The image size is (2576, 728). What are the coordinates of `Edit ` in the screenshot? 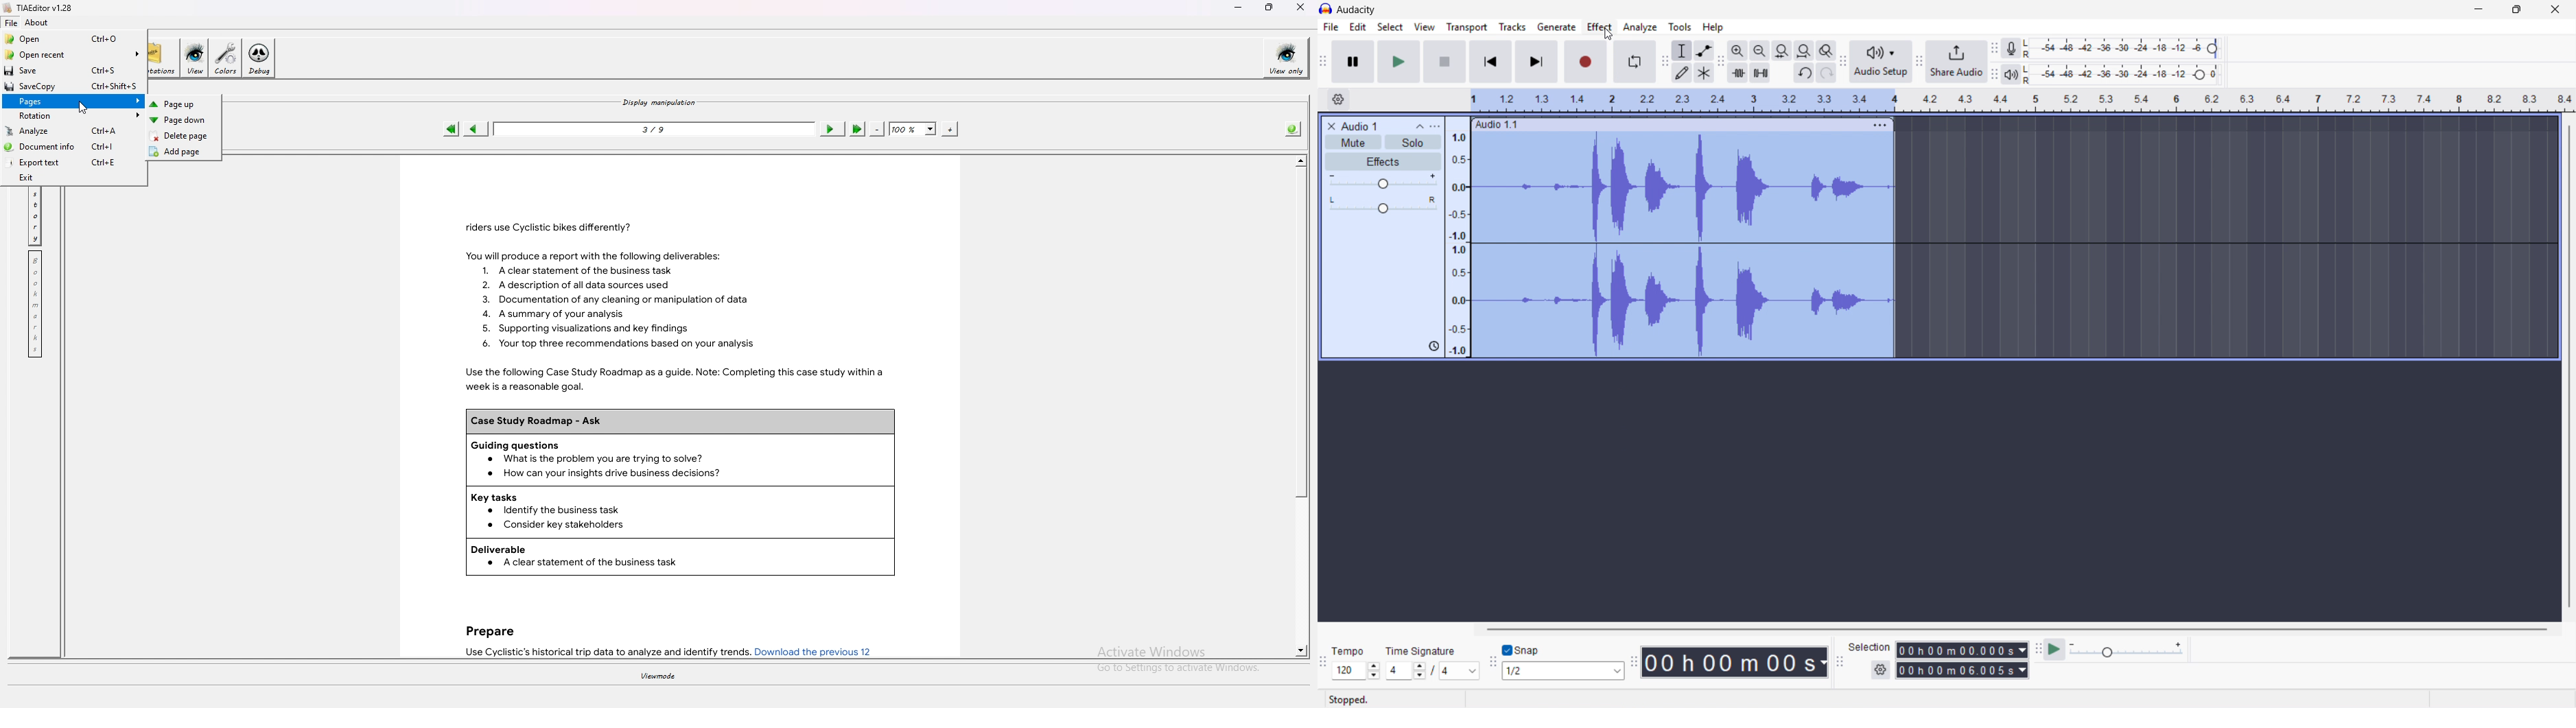 It's located at (1358, 27).